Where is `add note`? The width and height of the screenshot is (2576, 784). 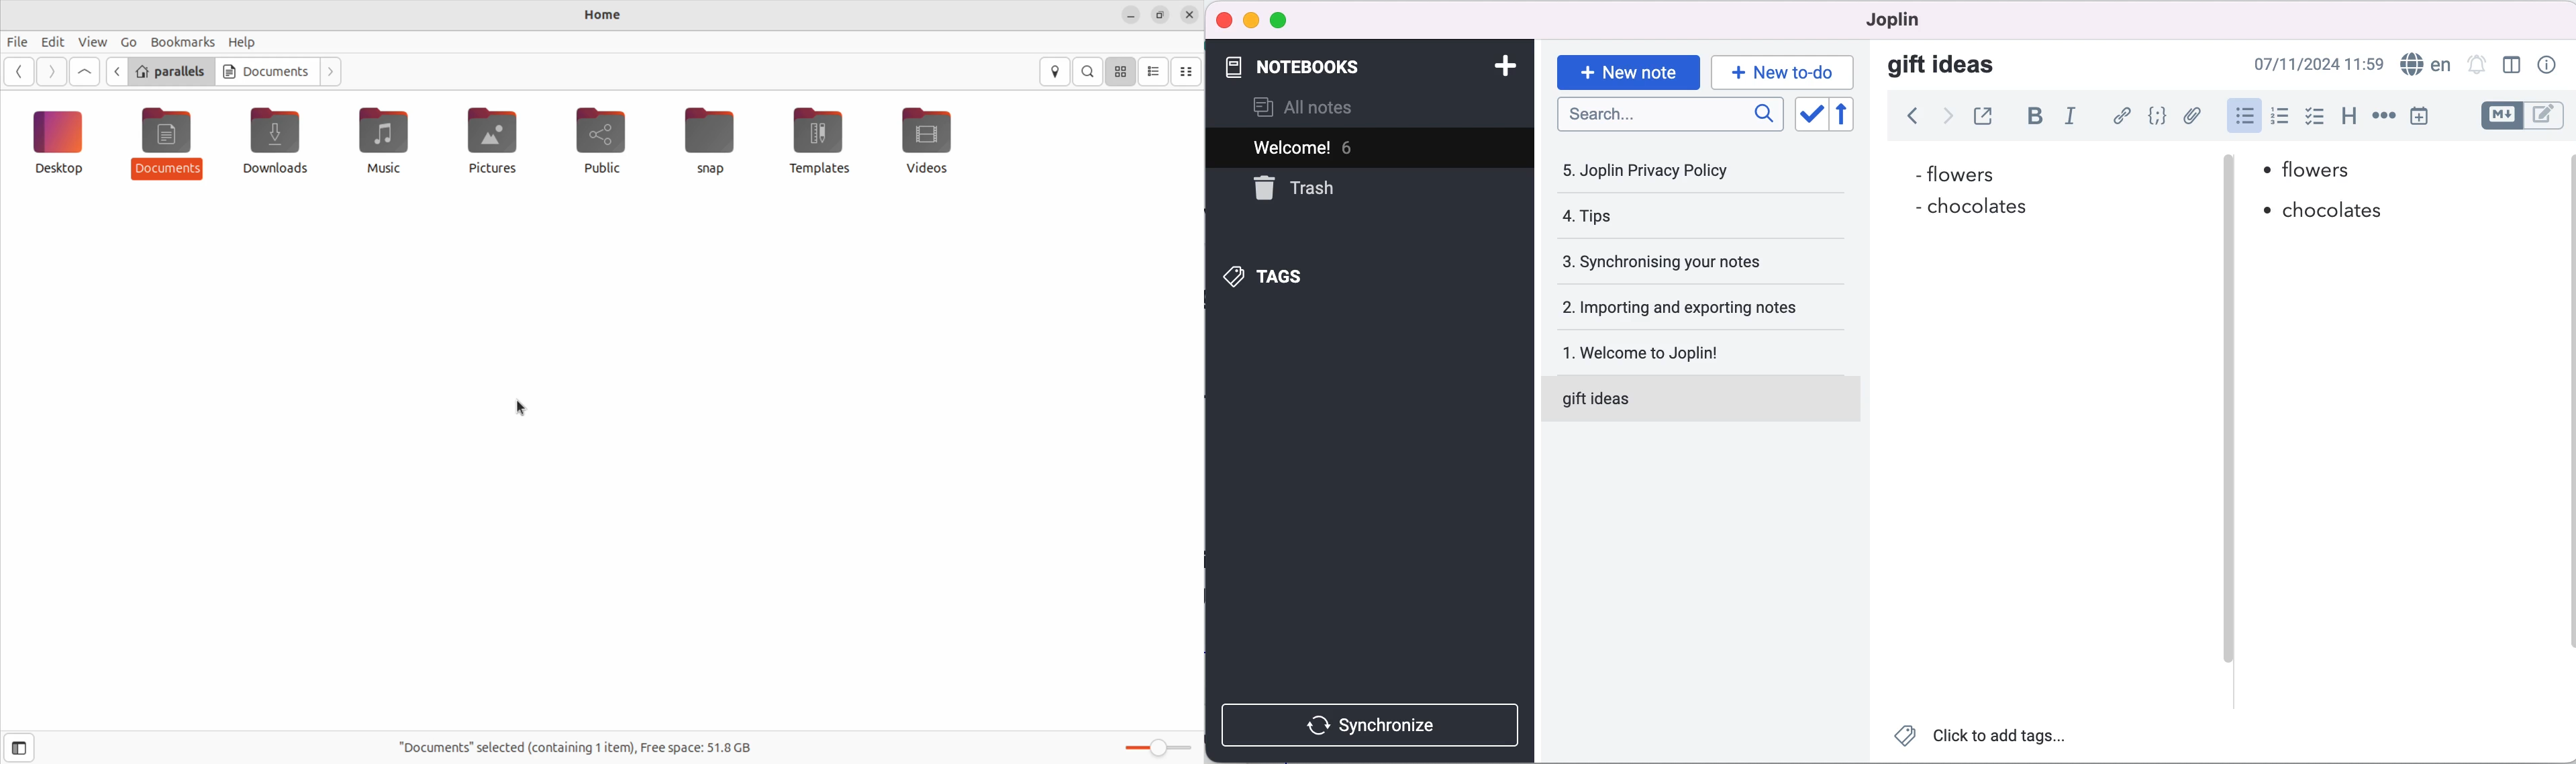
add note is located at coordinates (1498, 65).